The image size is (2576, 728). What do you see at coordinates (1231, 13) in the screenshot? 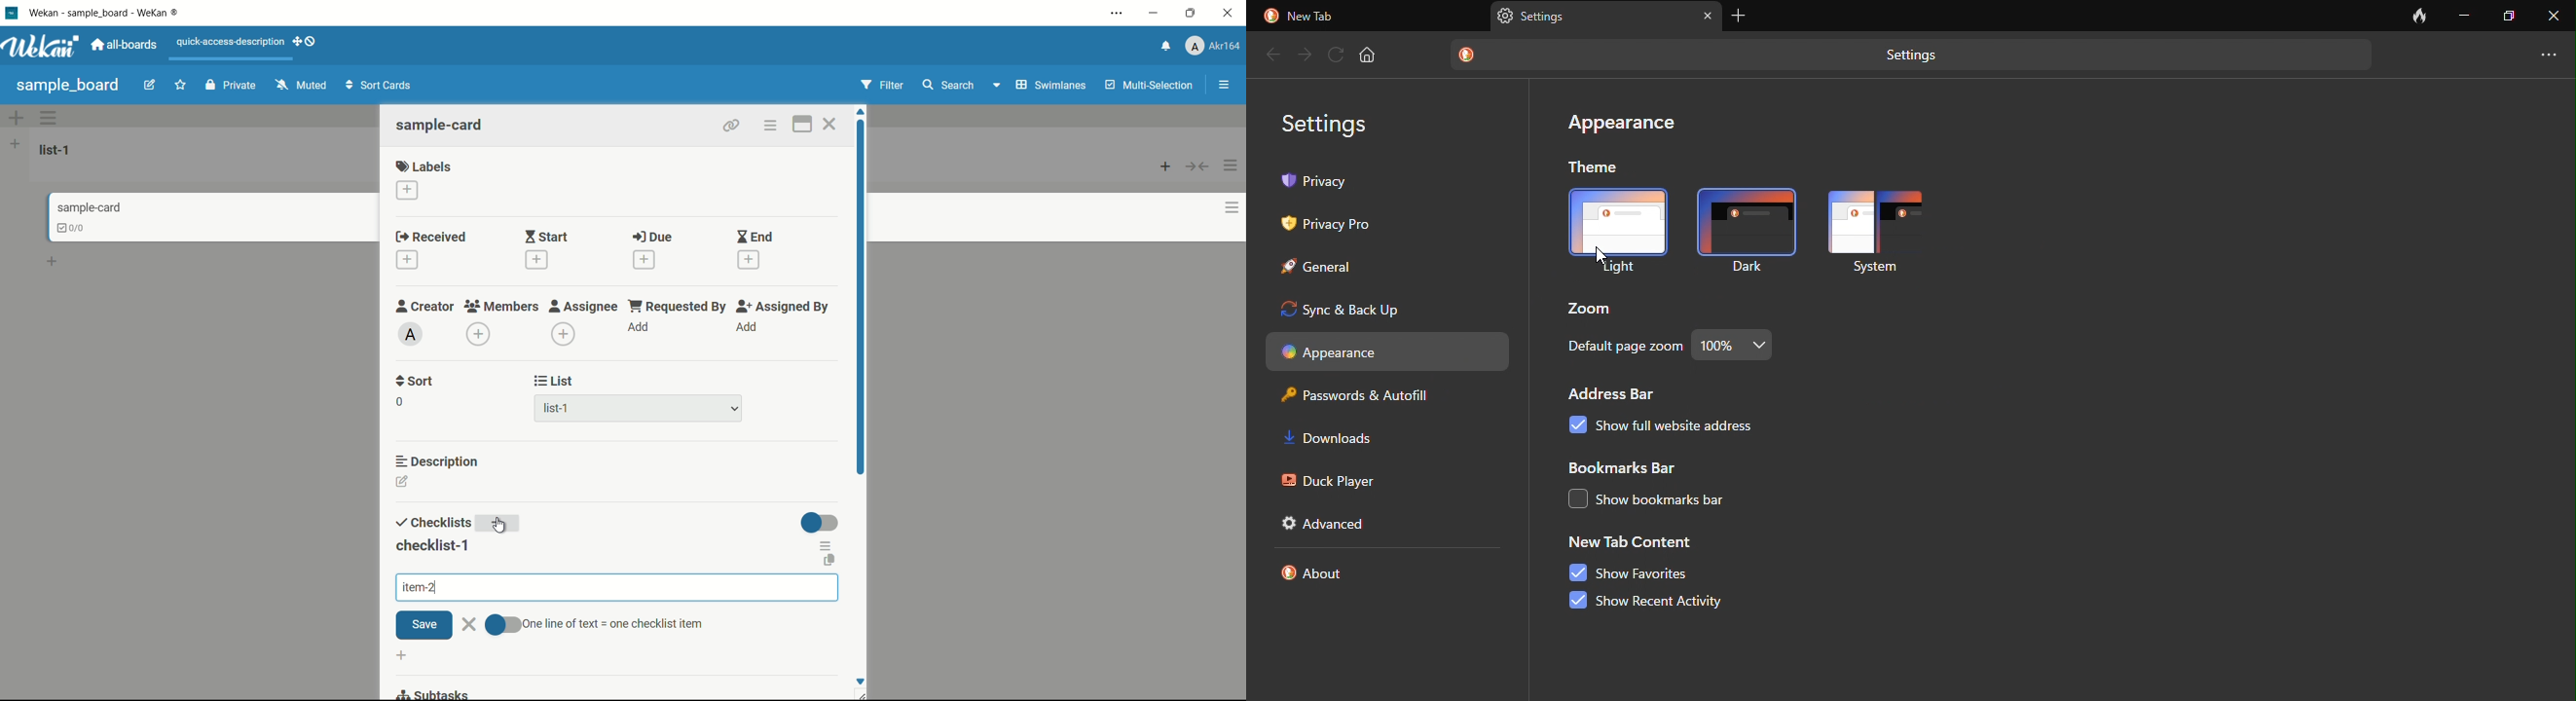
I see `close app` at bounding box center [1231, 13].